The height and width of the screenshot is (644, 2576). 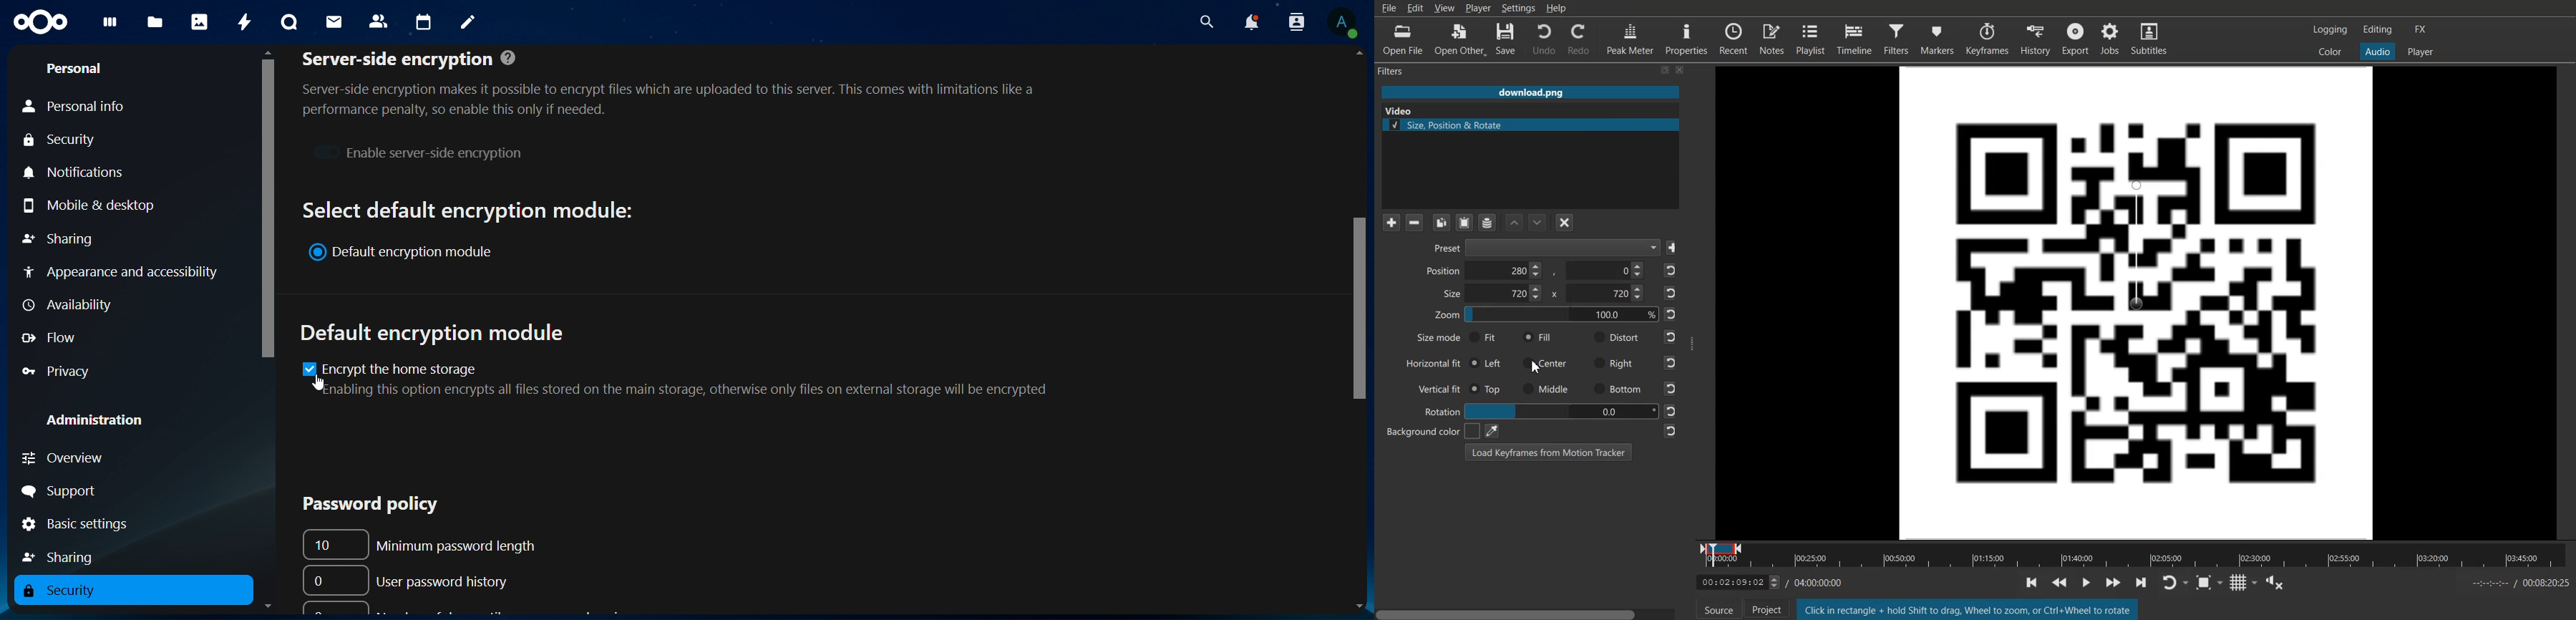 I want to click on Distort, so click(x=1615, y=337).